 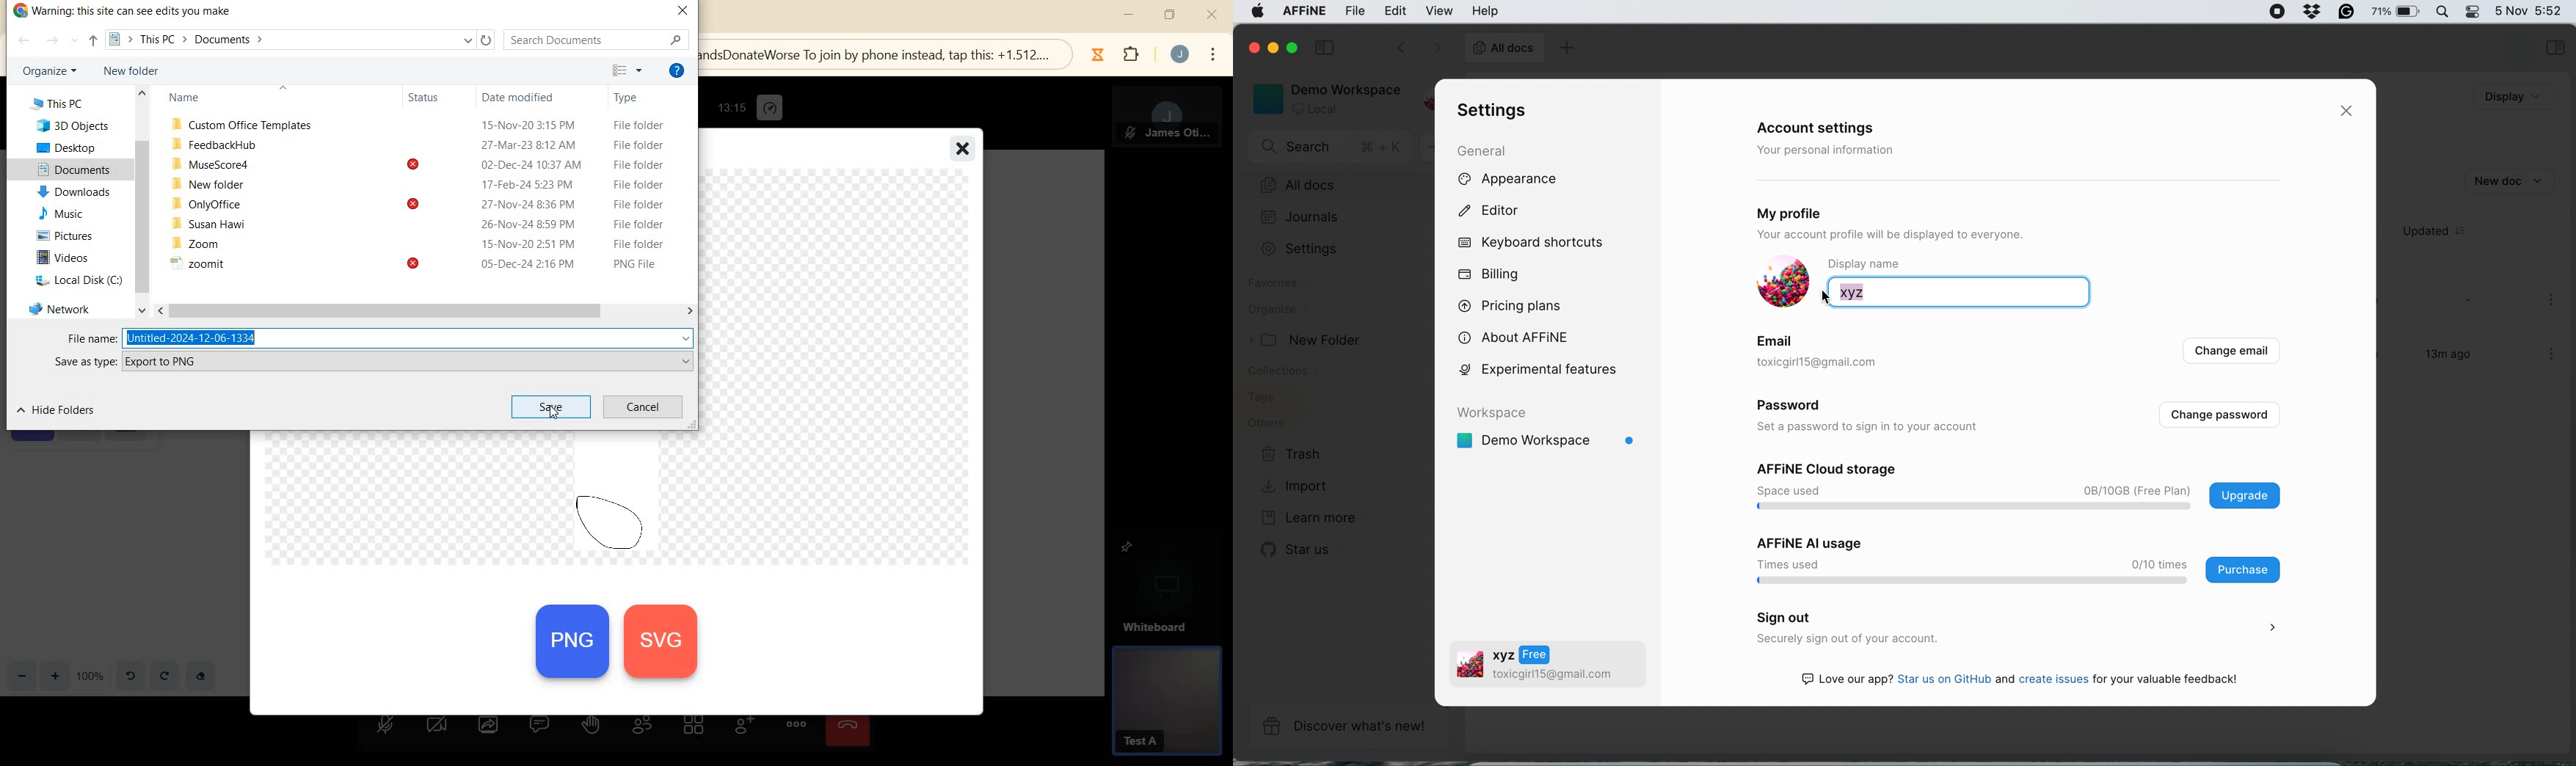 I want to click on display picture, so click(x=1778, y=282).